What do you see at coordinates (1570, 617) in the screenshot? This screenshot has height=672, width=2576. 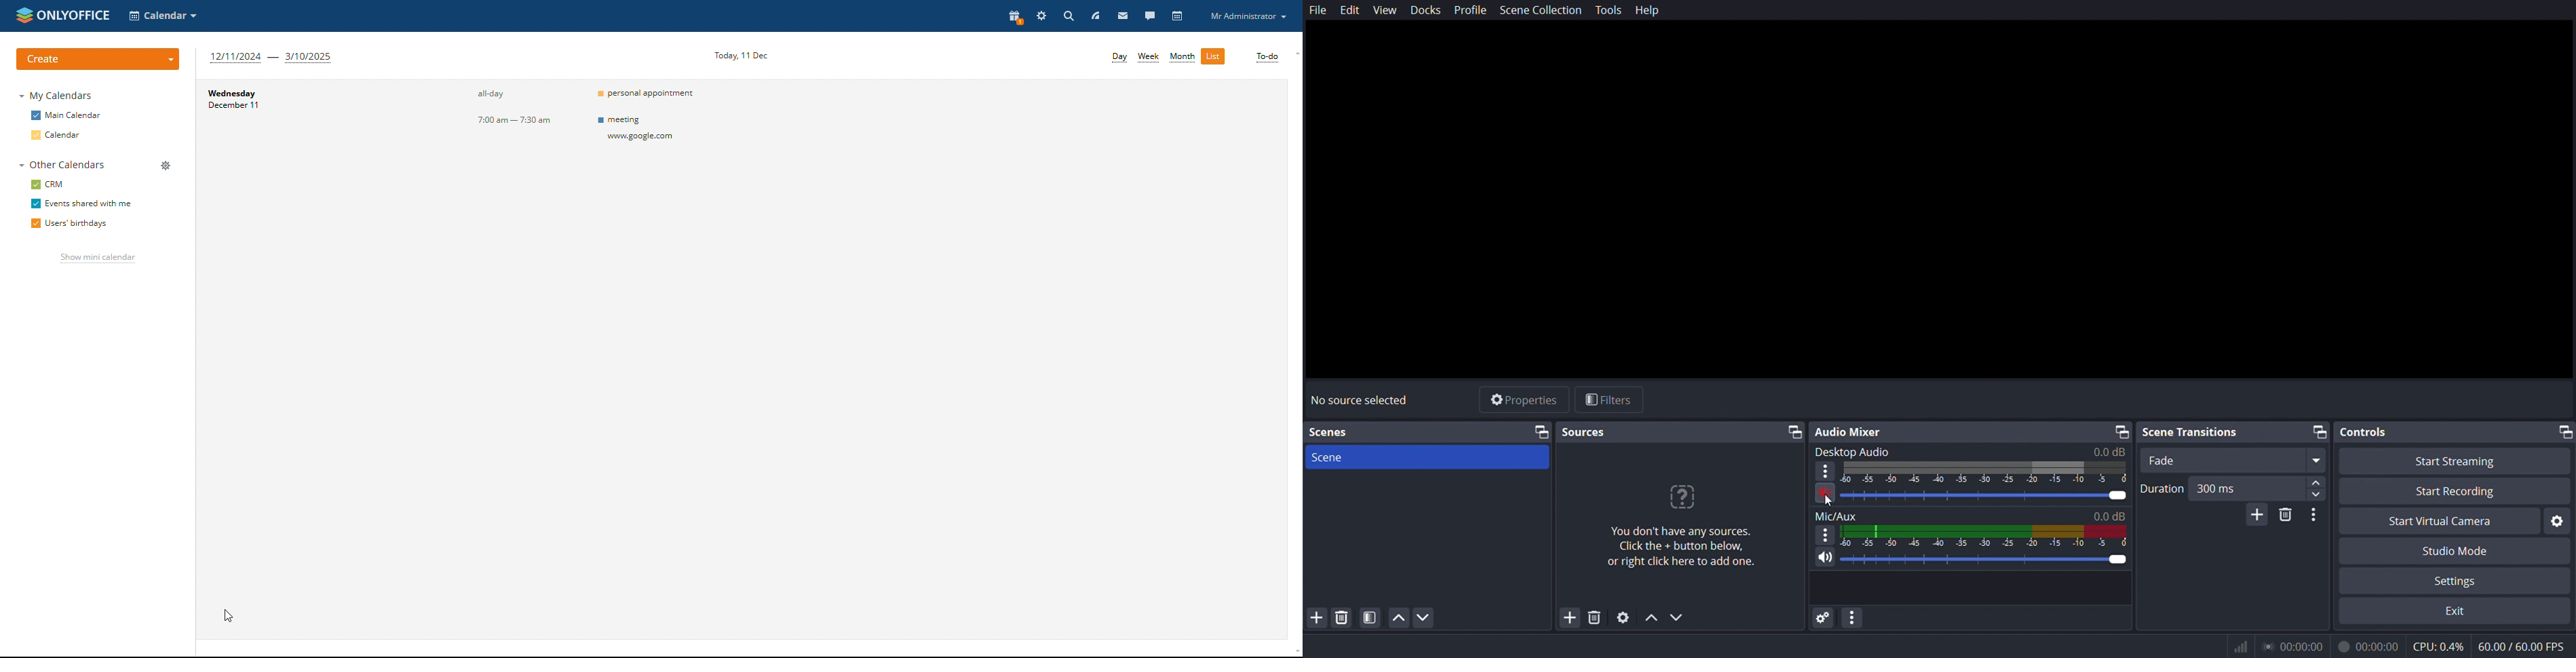 I see `add sources` at bounding box center [1570, 617].